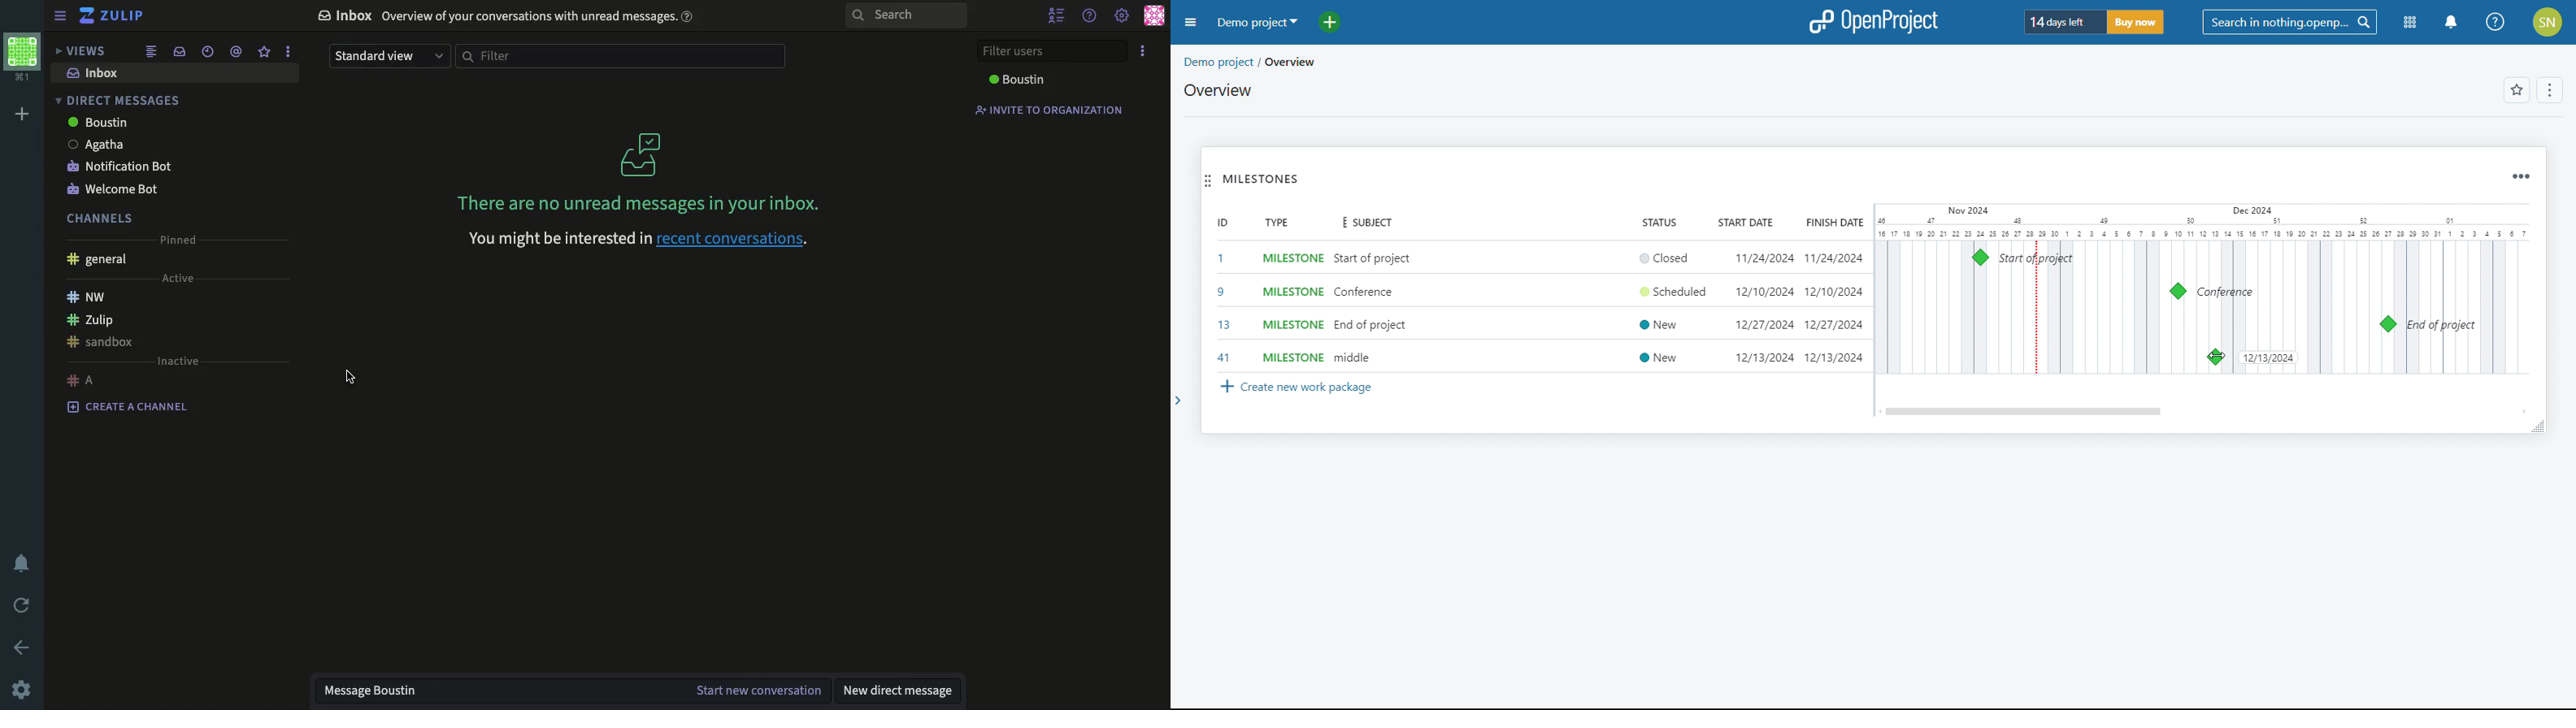 The width and height of the screenshot is (2576, 728). What do you see at coordinates (2388, 324) in the screenshot?
I see `milestone 13` at bounding box center [2388, 324].